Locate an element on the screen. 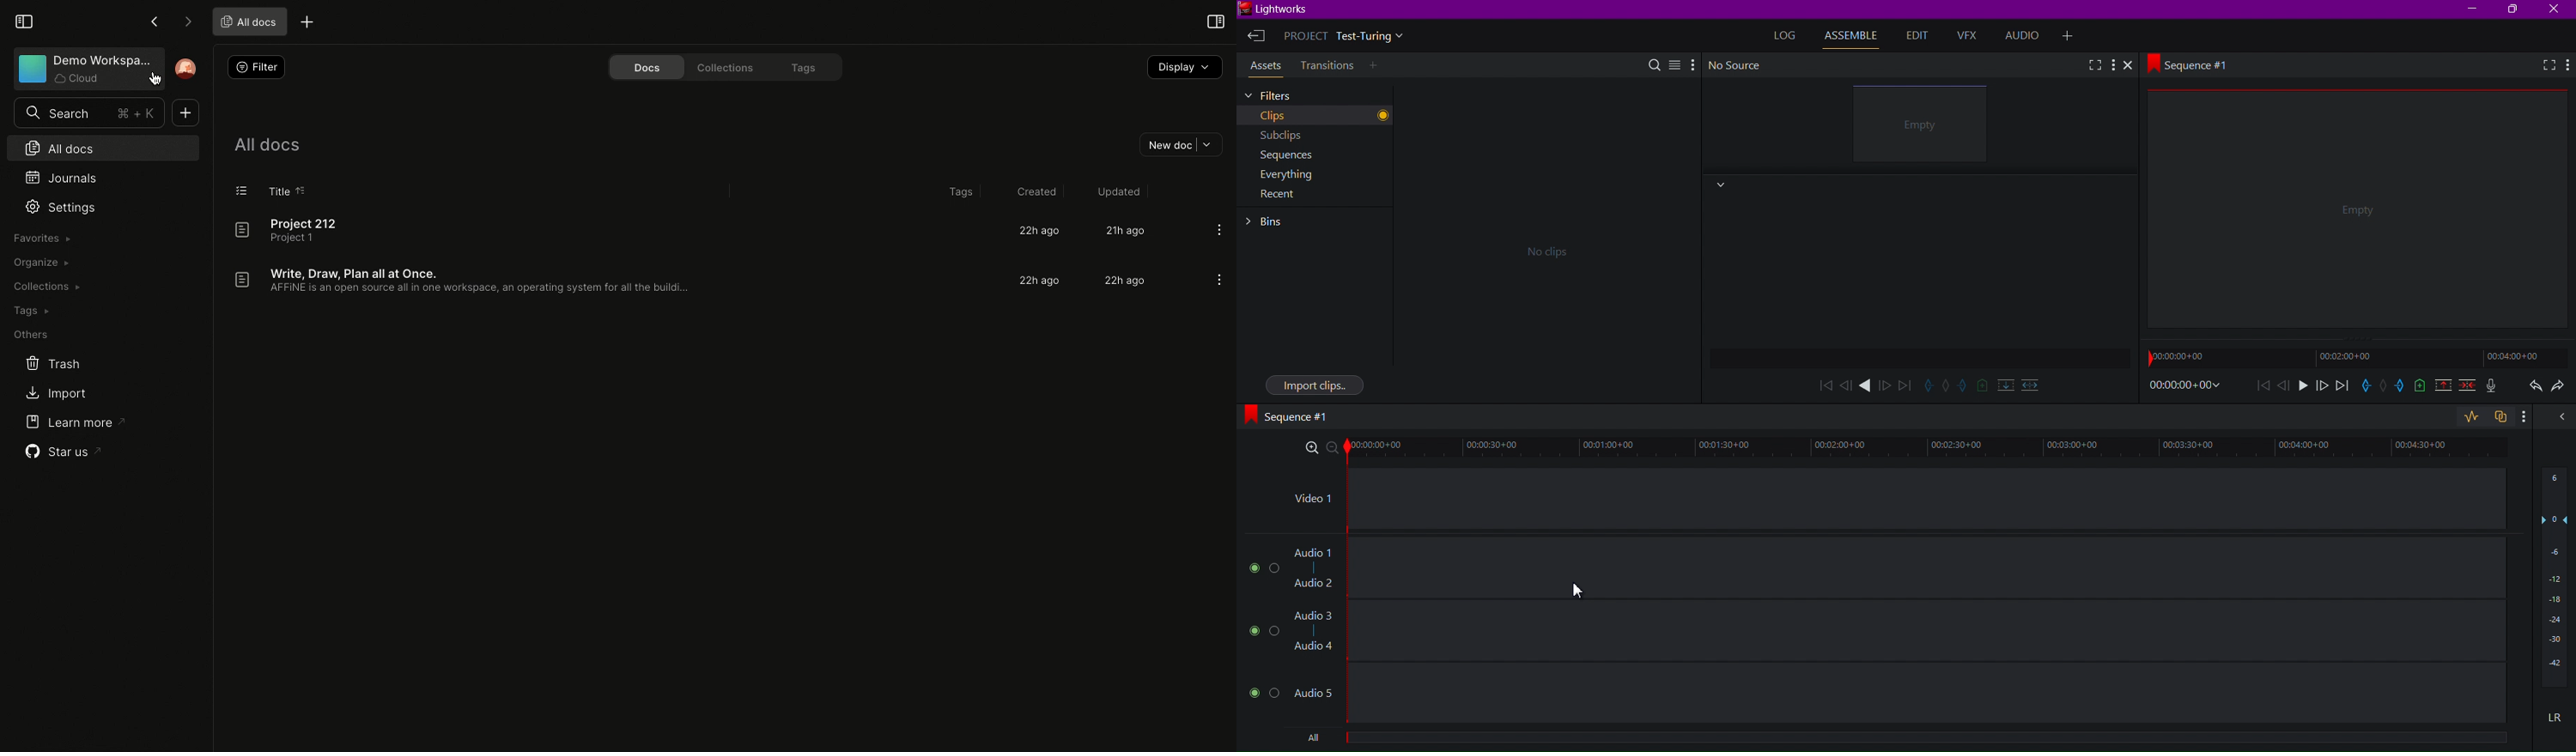  Sequence #1 is located at coordinates (2195, 63).